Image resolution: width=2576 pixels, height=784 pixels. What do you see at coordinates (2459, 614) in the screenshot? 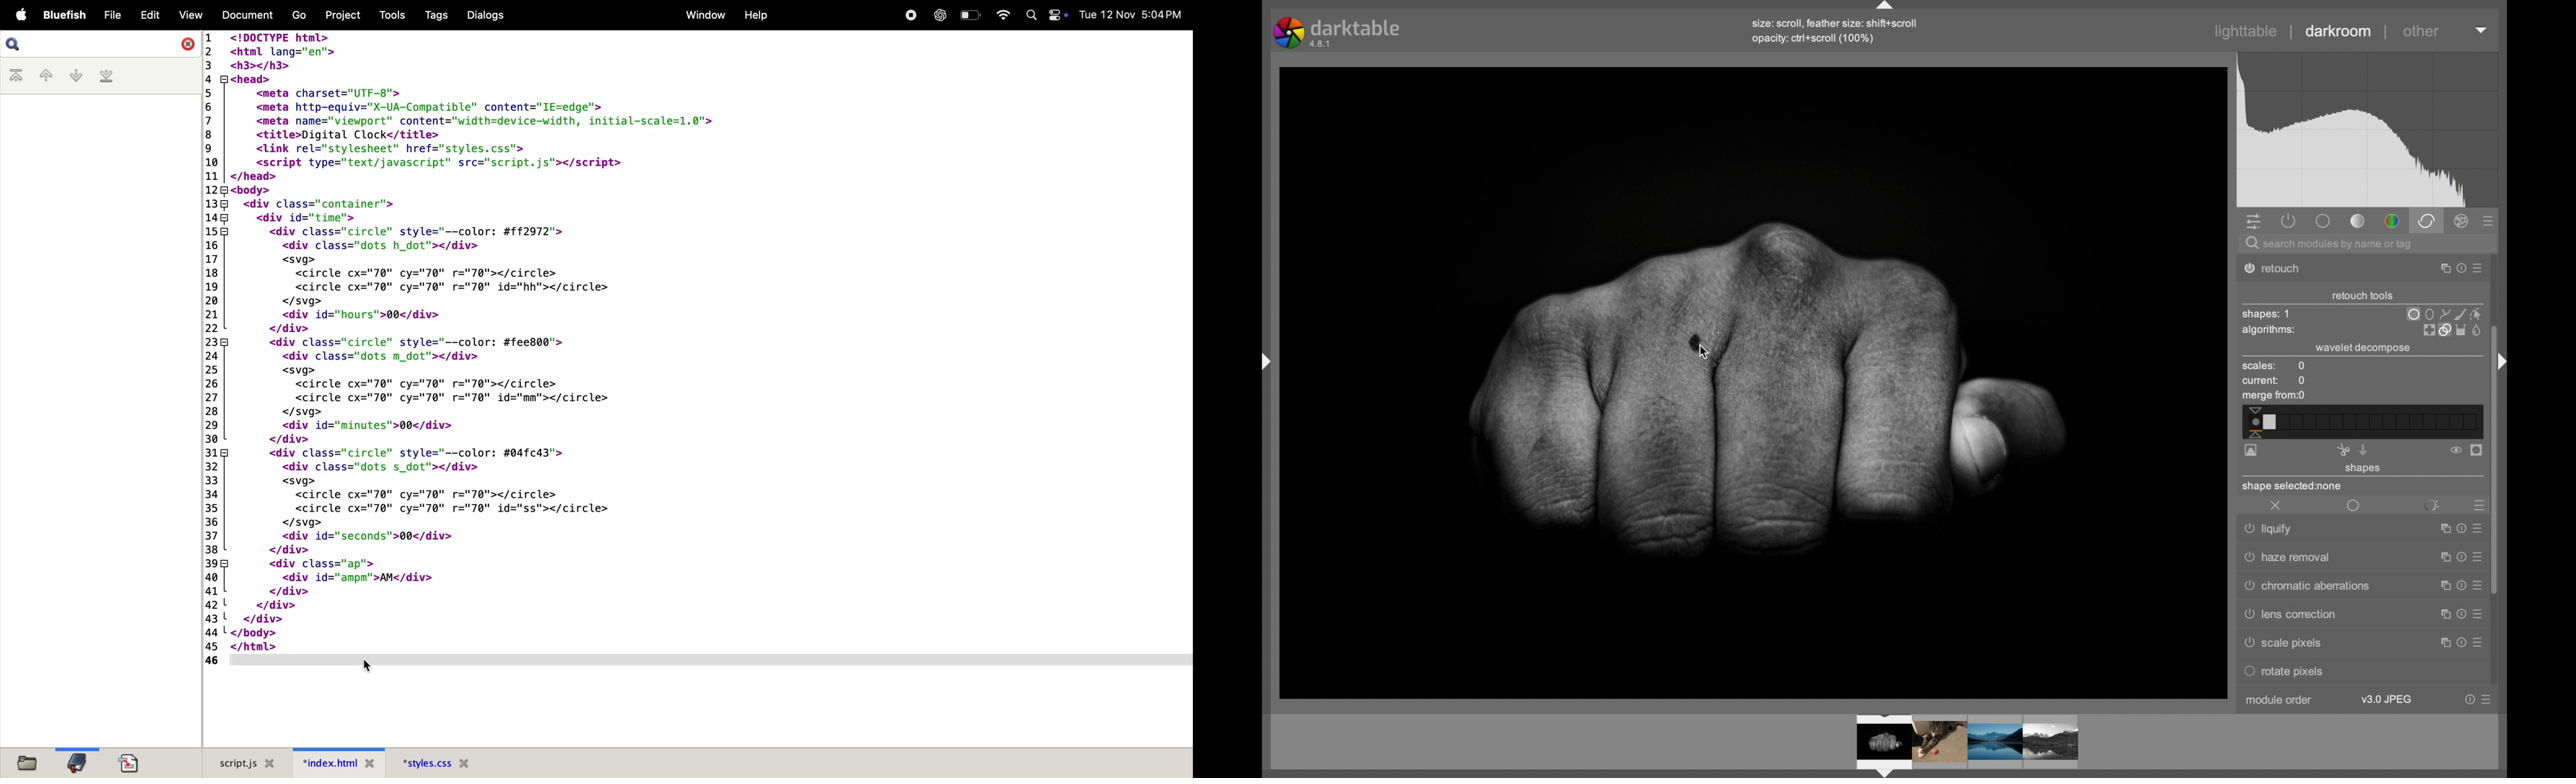
I see `help` at bounding box center [2459, 614].